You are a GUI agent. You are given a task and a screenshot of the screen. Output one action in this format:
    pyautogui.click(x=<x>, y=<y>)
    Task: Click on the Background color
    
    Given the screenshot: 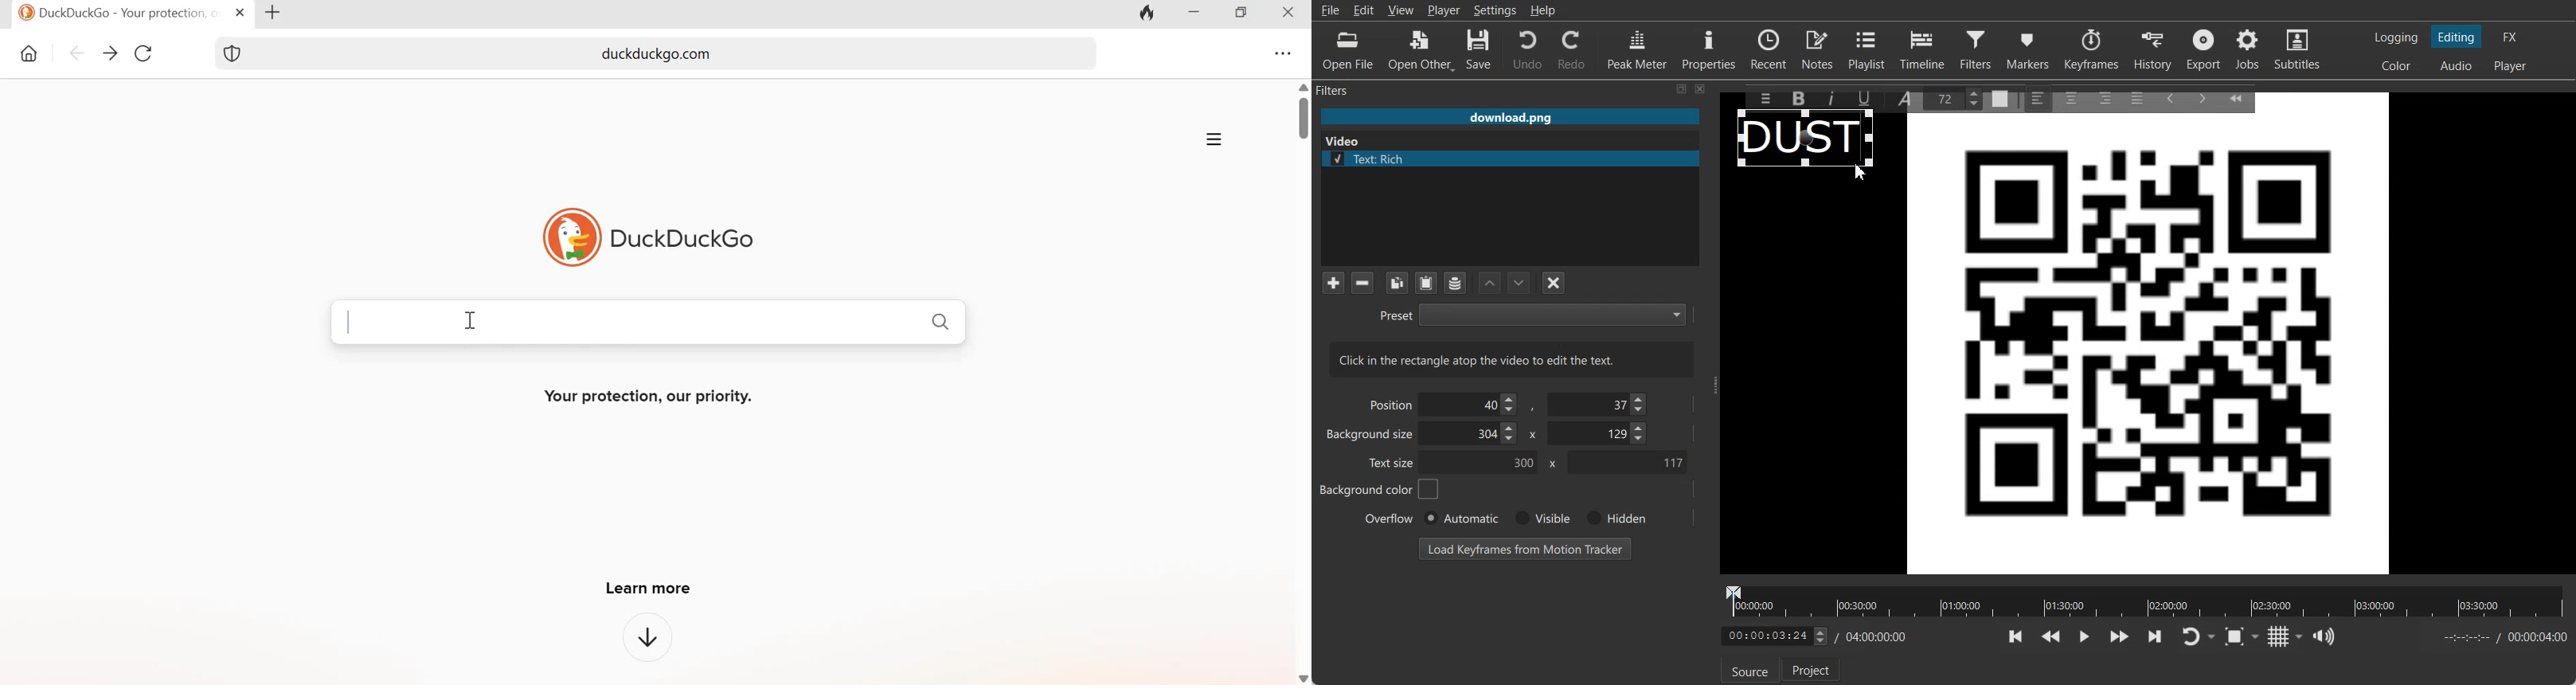 What is the action you would take?
    pyautogui.click(x=1380, y=489)
    